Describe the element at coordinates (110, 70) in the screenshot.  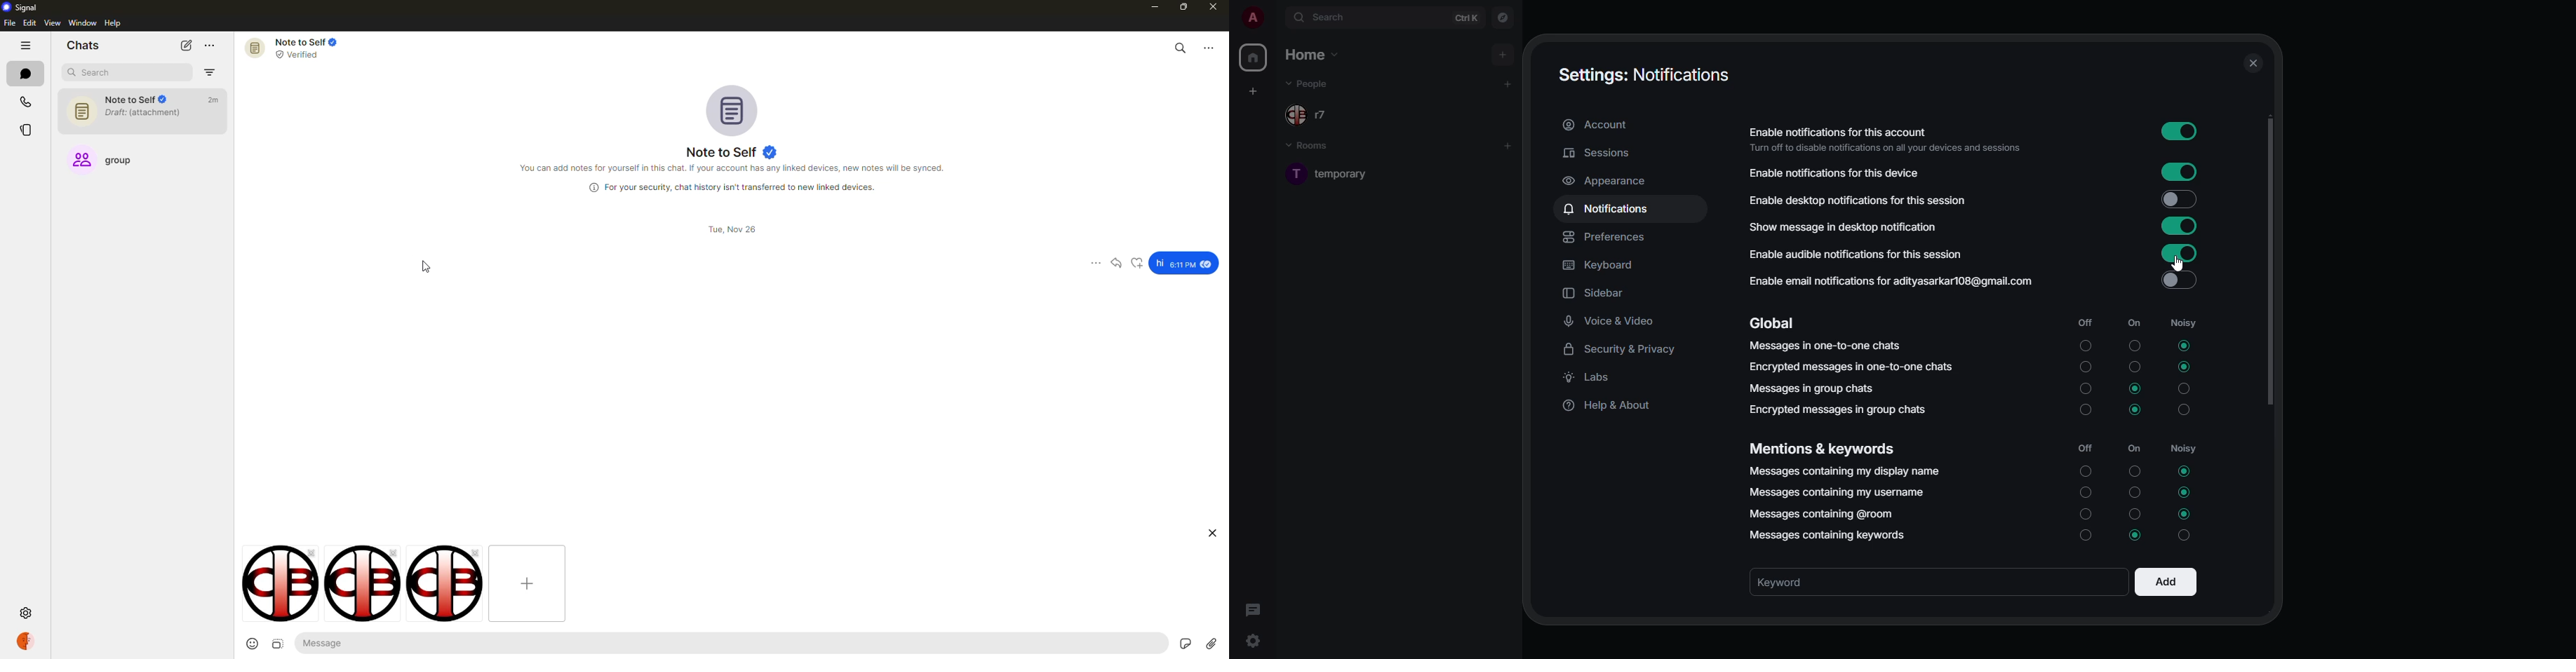
I see `search` at that location.